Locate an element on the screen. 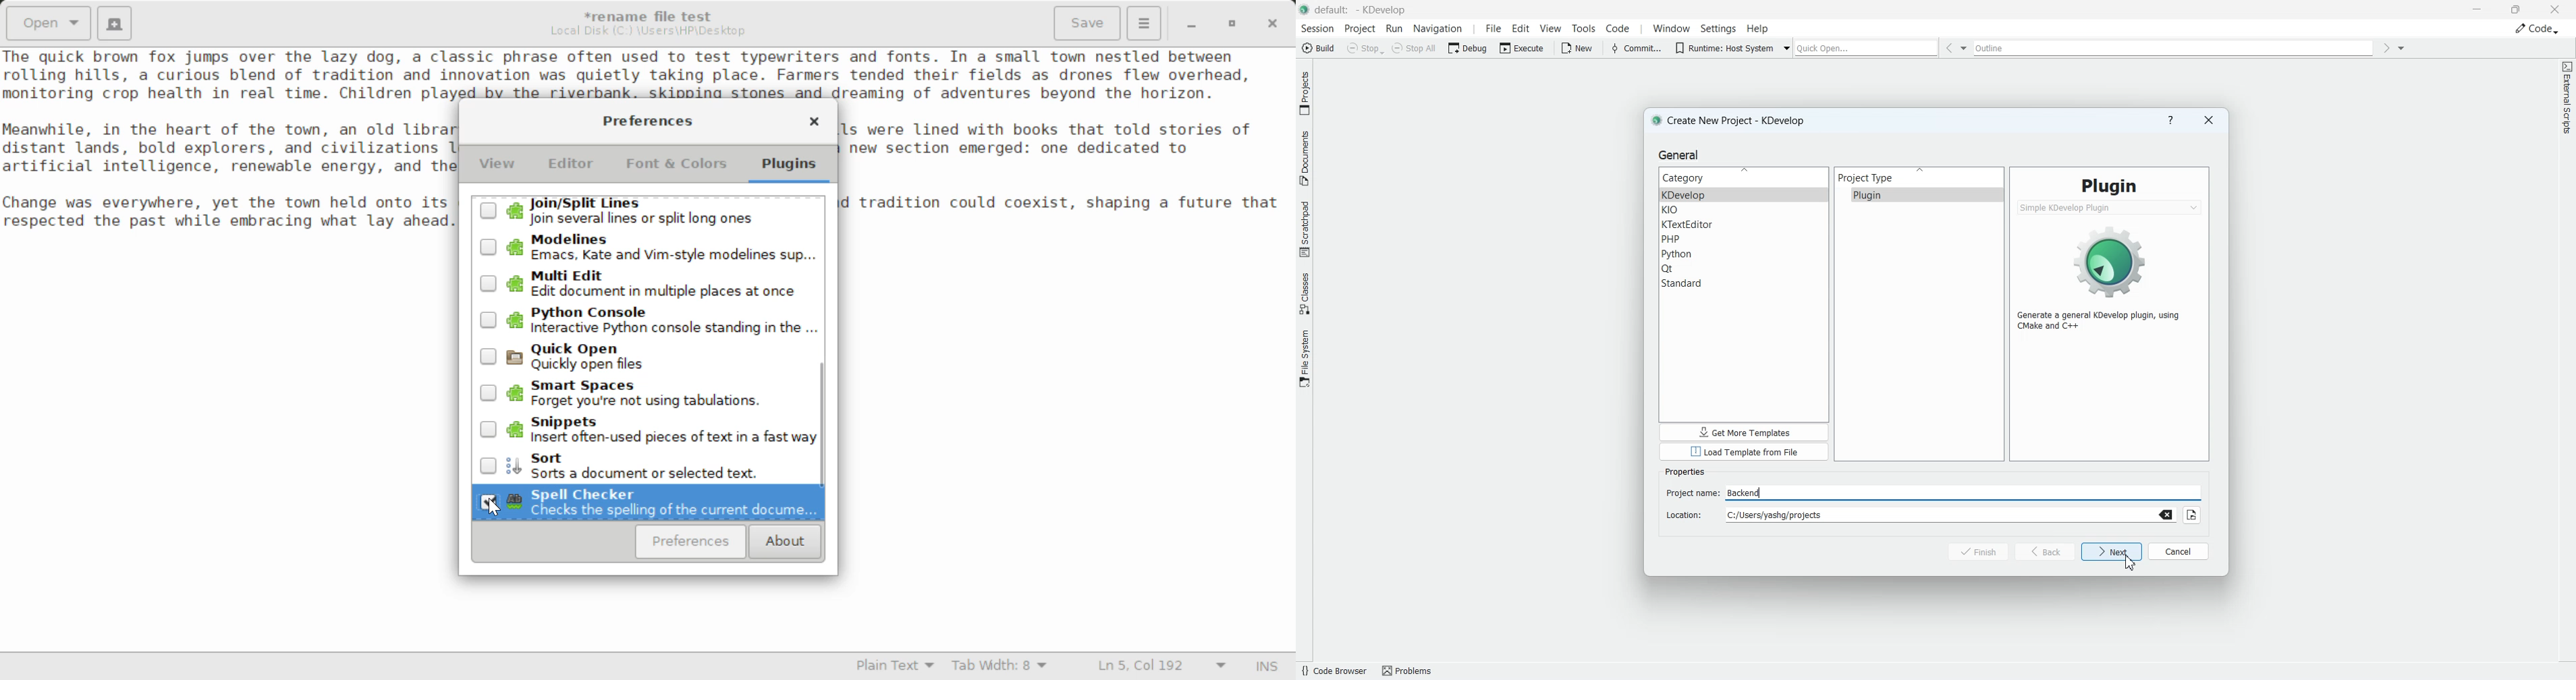  Session is located at coordinates (1316, 29).